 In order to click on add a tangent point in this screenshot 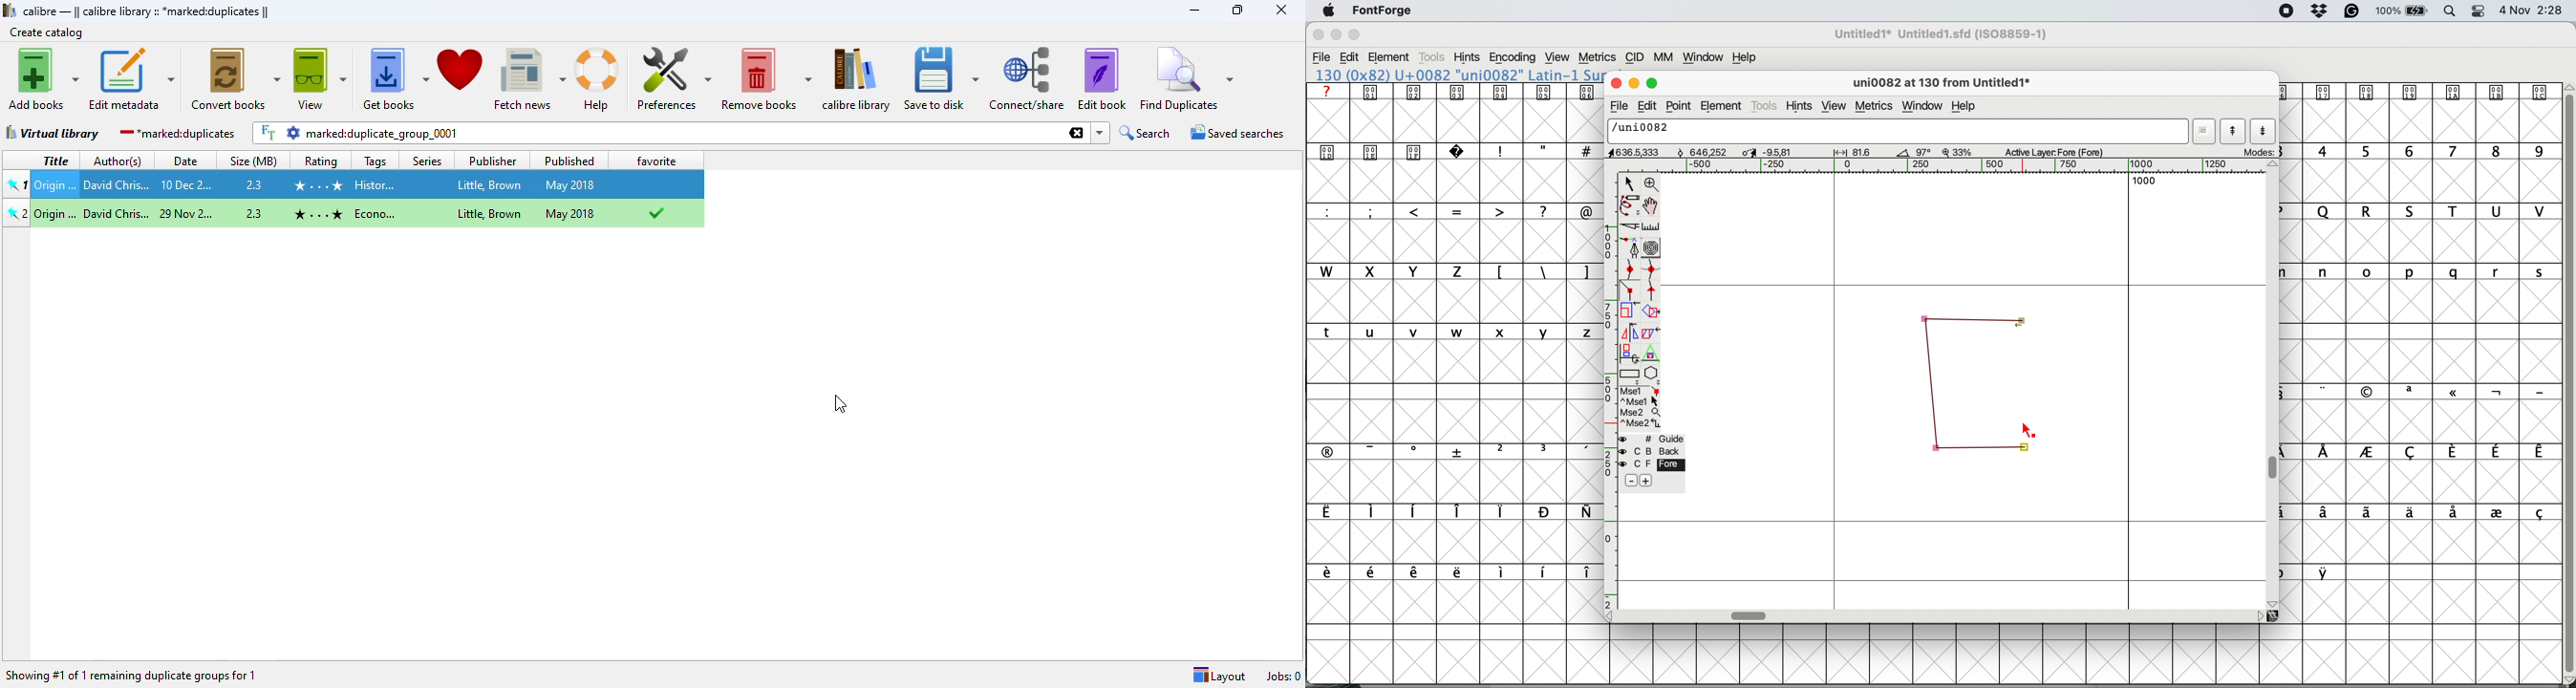, I will do `click(1653, 291)`.